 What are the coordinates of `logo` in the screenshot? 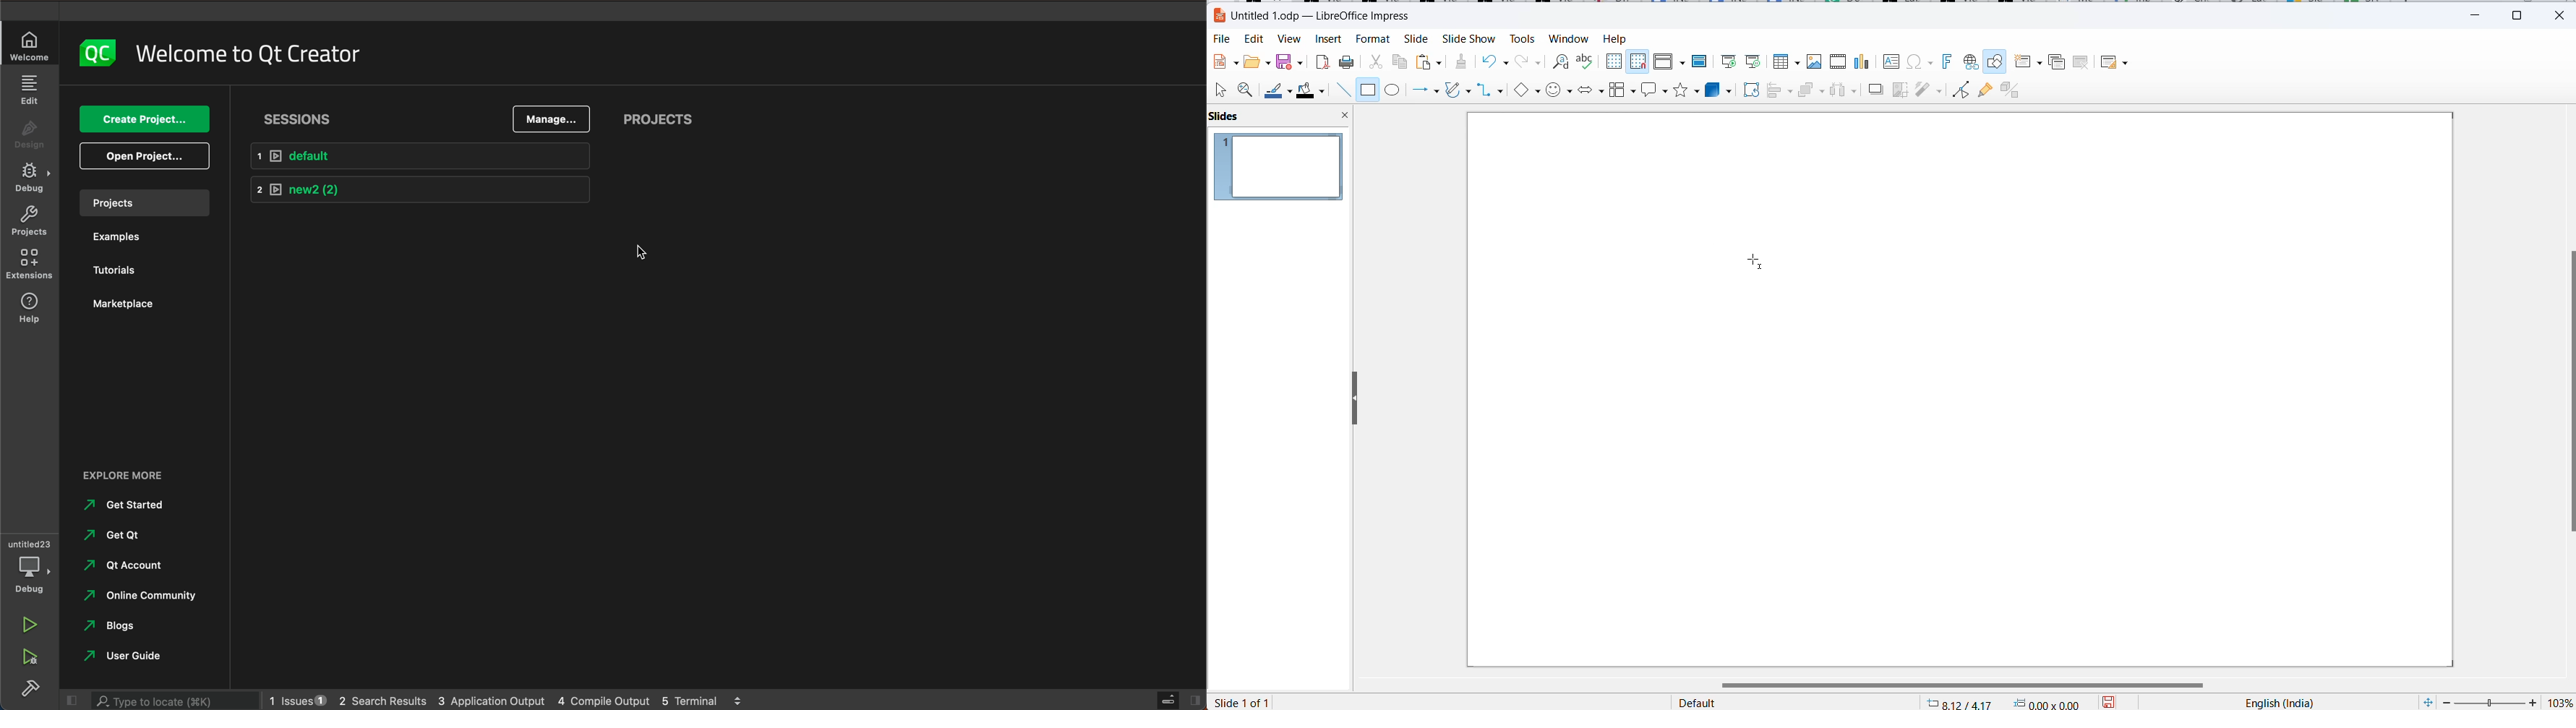 It's located at (97, 54).